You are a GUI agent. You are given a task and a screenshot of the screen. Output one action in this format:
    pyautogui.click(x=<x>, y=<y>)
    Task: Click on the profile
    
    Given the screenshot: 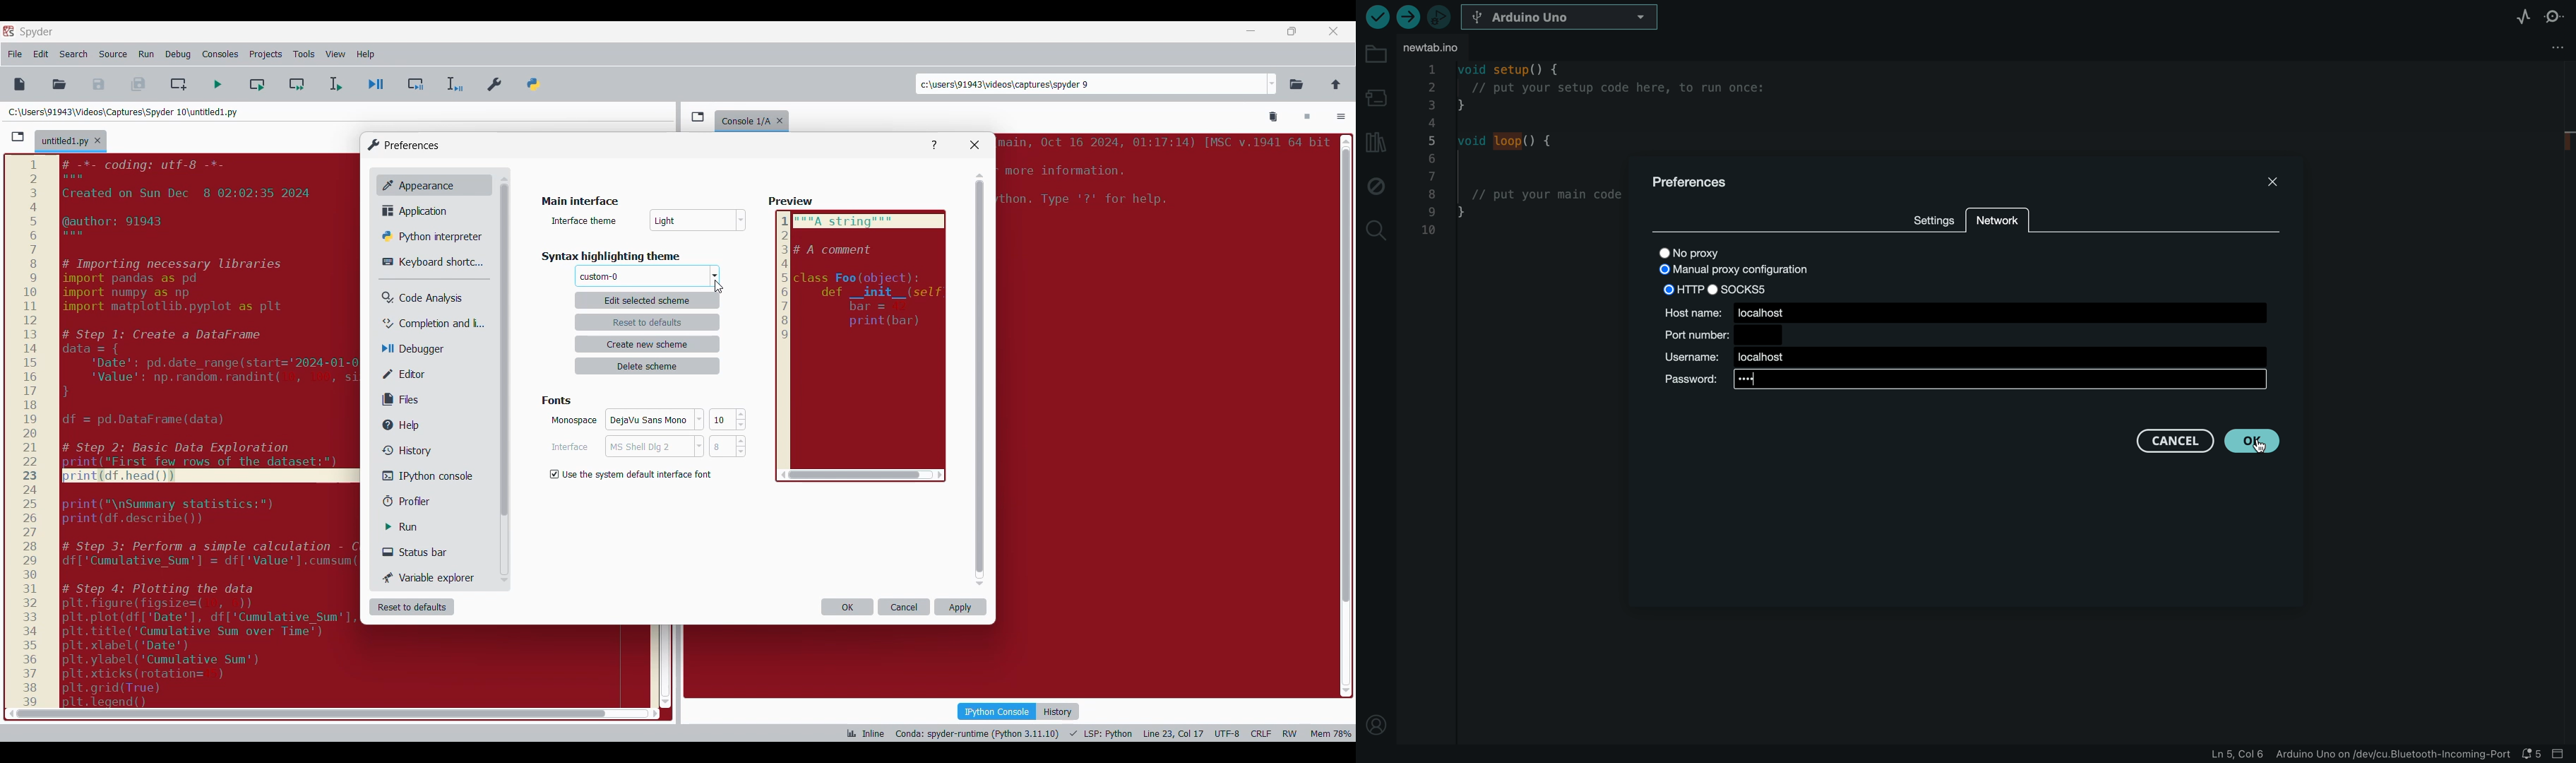 What is the action you would take?
    pyautogui.click(x=1376, y=726)
    